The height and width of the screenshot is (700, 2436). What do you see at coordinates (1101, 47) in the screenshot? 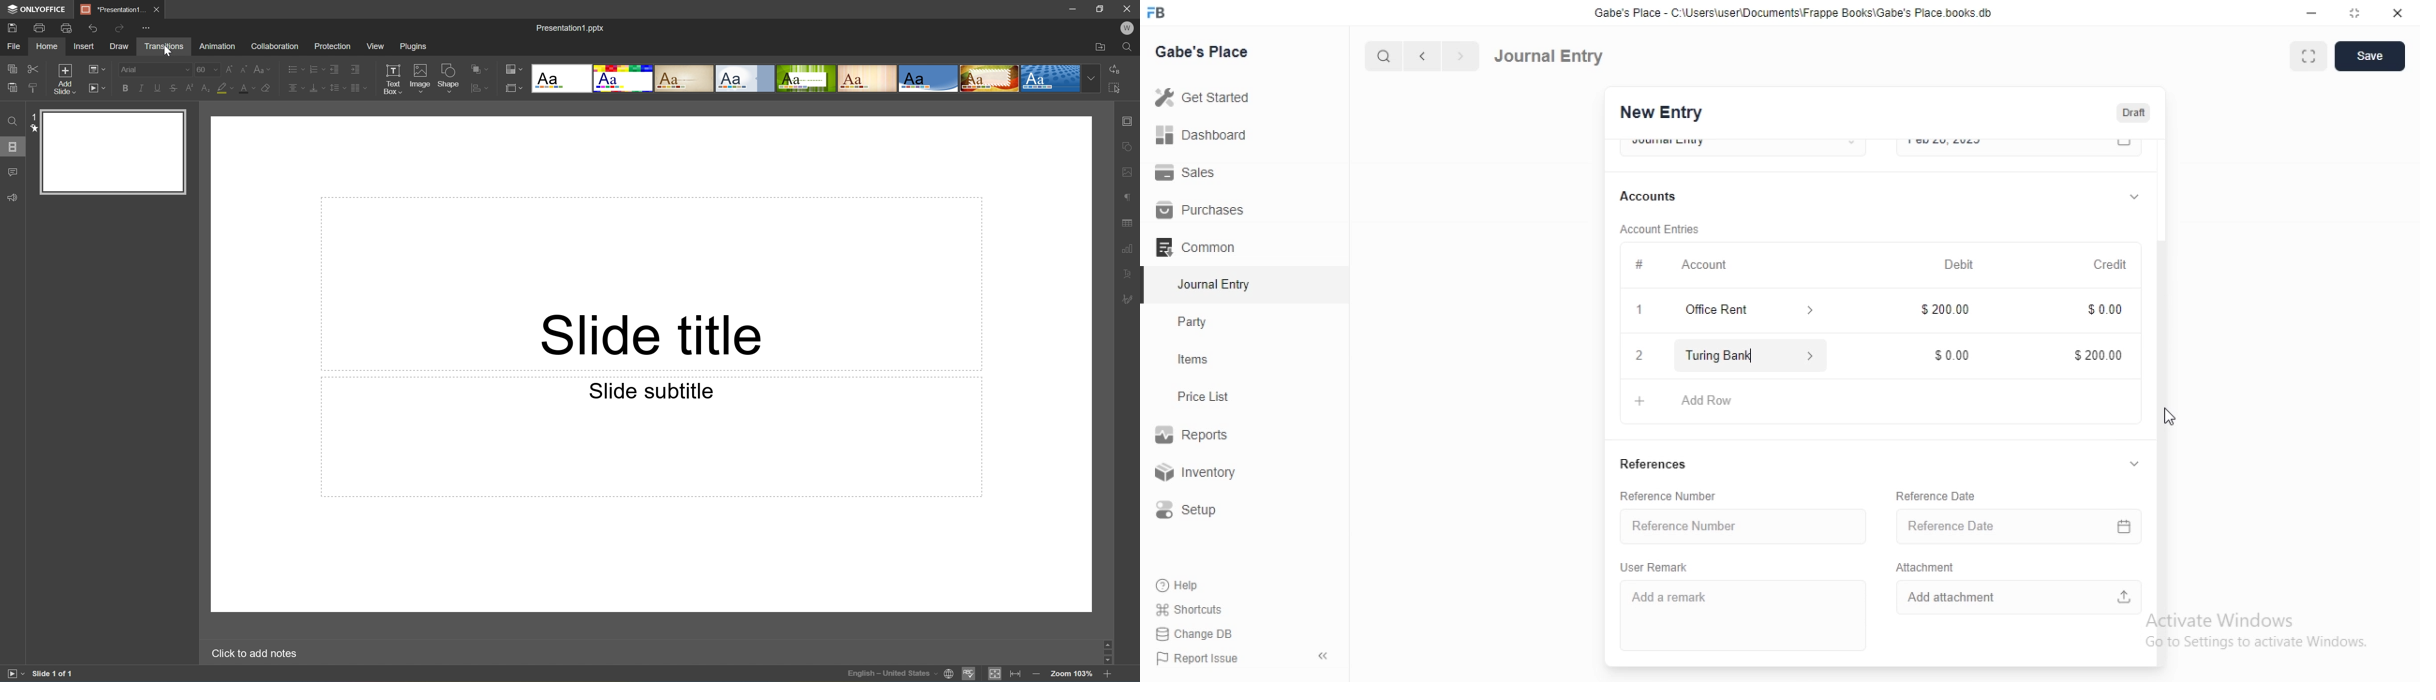
I see `Open file location` at bounding box center [1101, 47].